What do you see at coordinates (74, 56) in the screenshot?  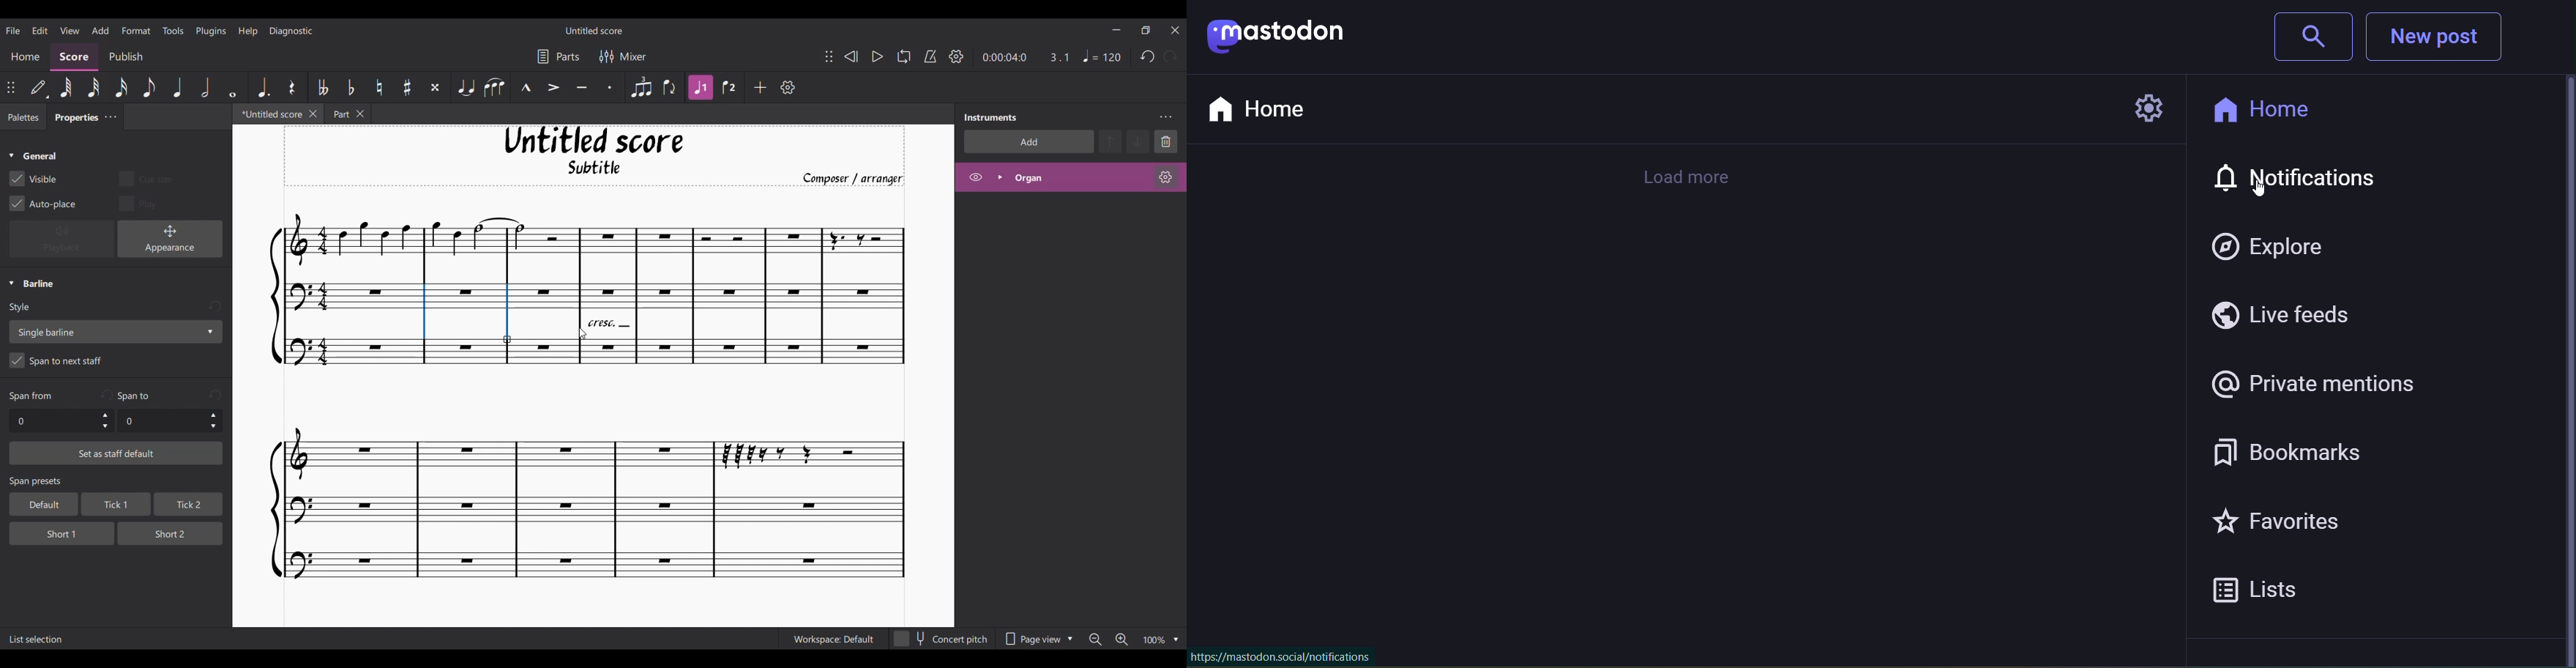 I see `Score section` at bounding box center [74, 56].